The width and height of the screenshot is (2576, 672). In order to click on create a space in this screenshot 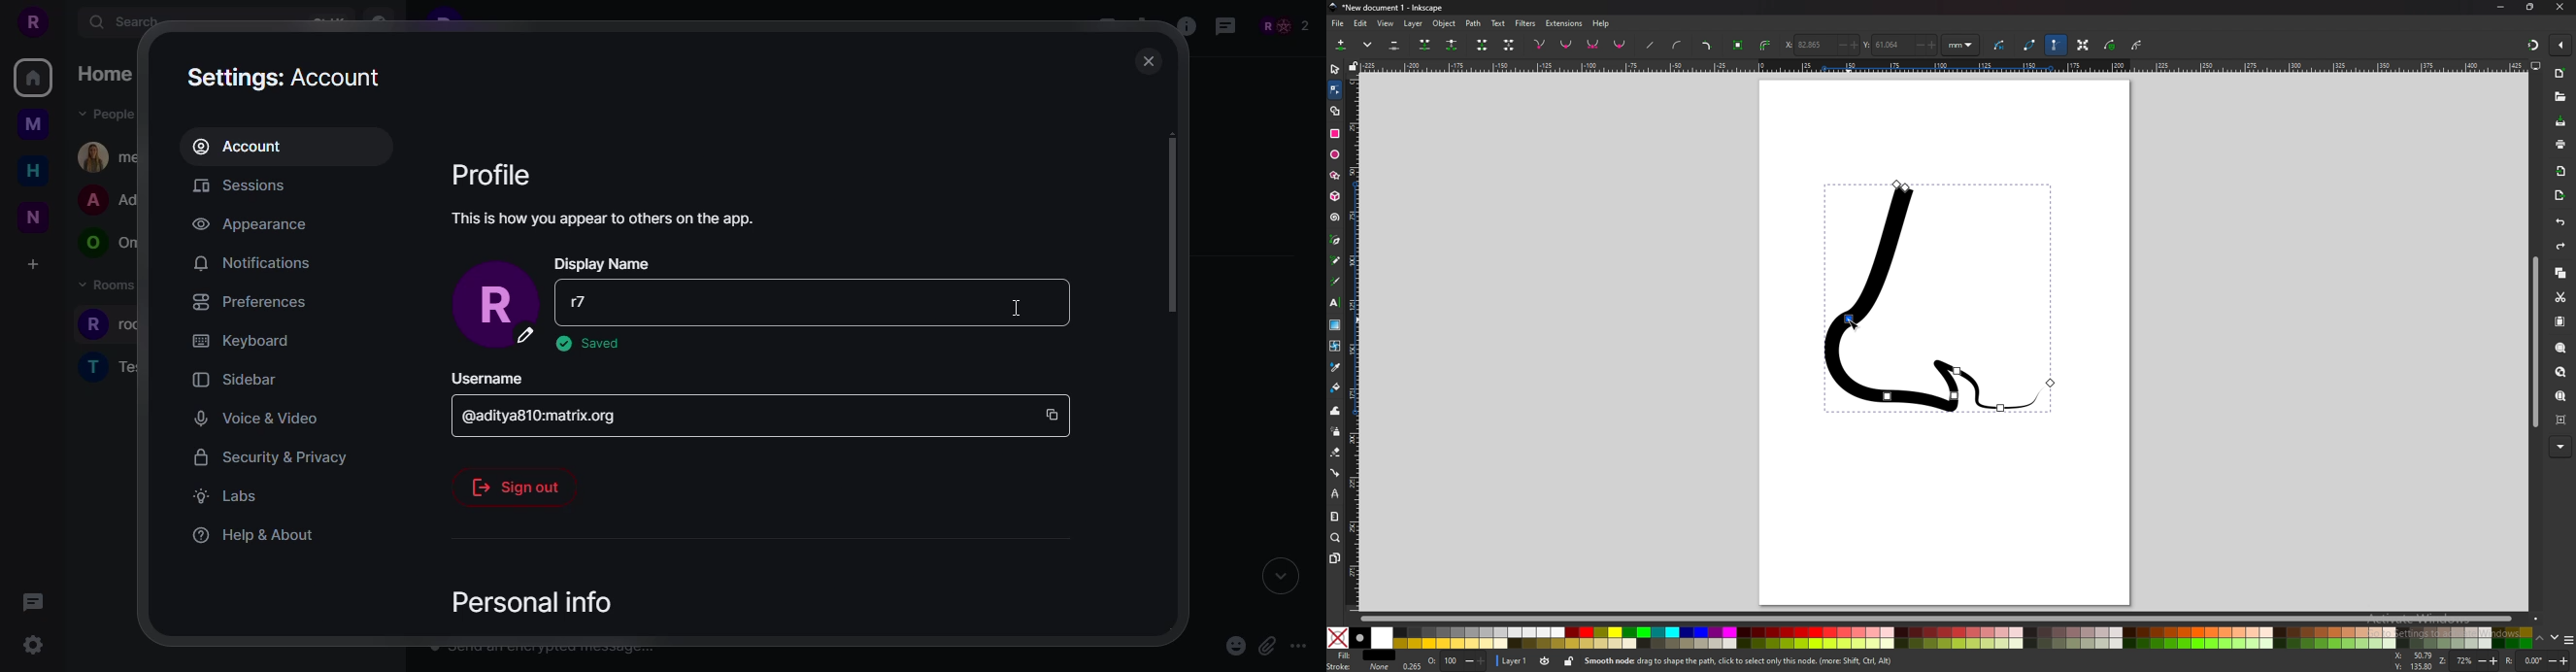, I will do `click(32, 266)`.